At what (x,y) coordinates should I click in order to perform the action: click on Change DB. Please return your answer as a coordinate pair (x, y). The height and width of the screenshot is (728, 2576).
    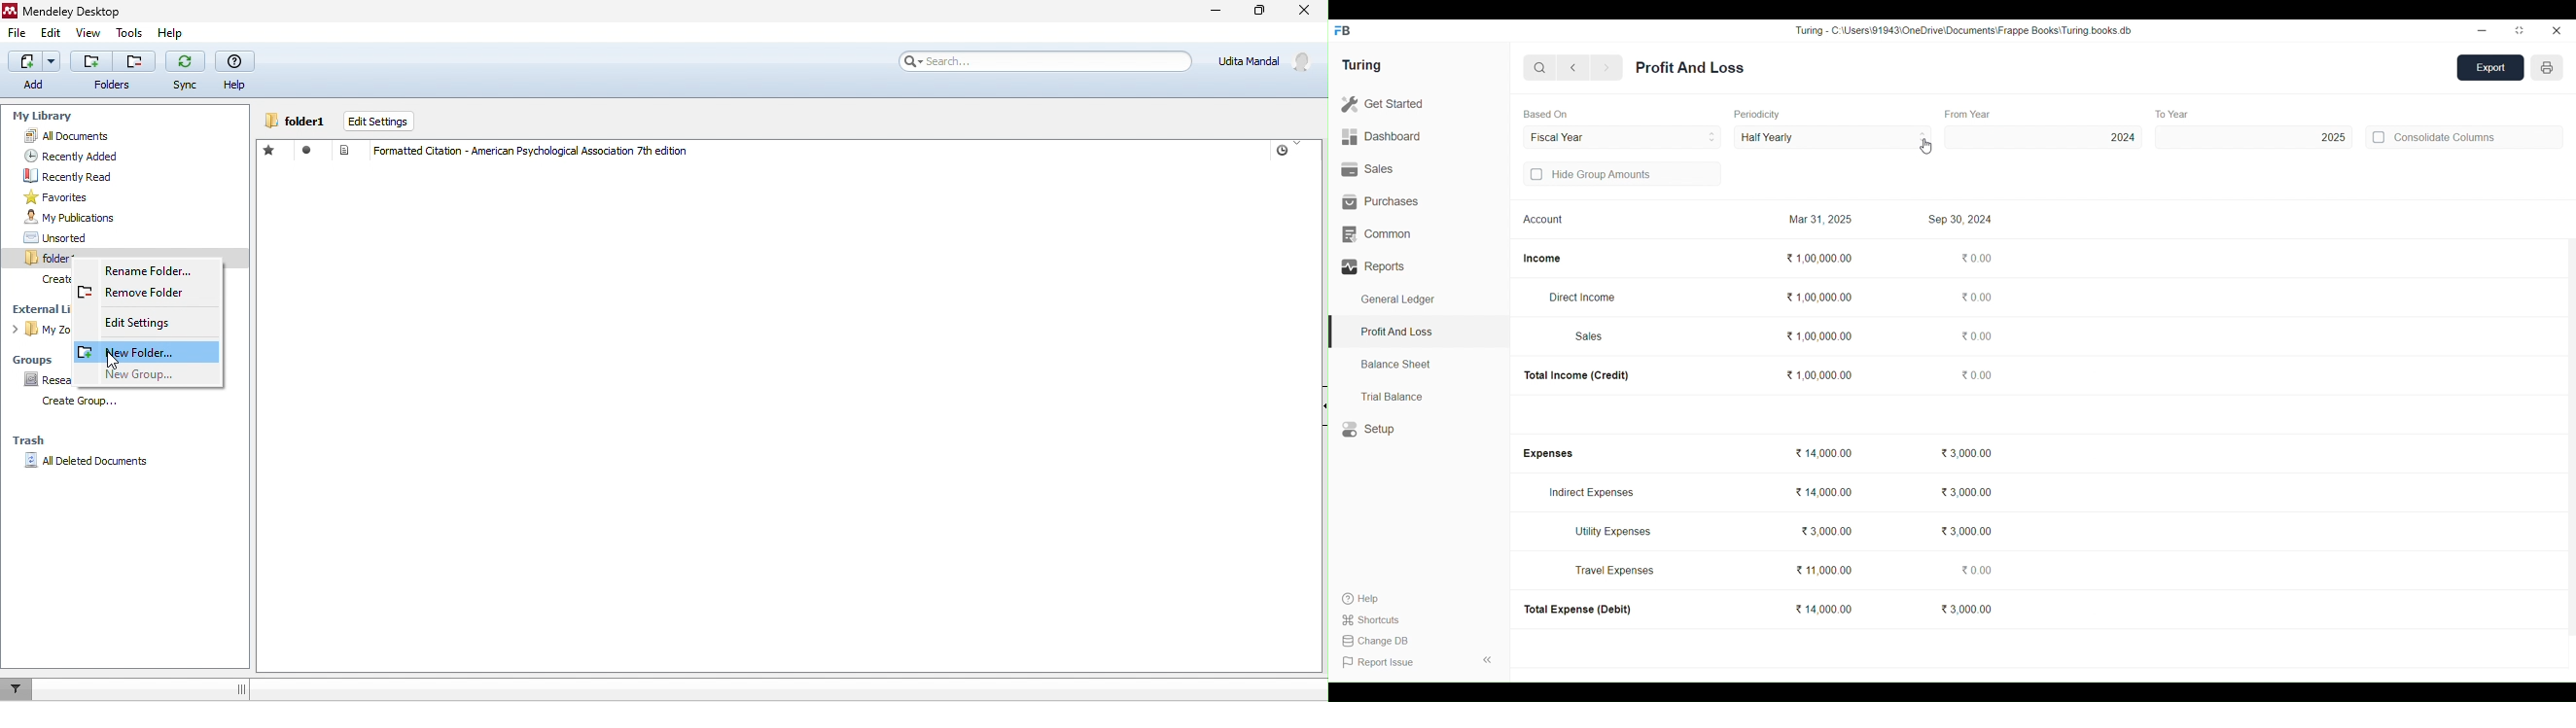
    Looking at the image, I should click on (1375, 641).